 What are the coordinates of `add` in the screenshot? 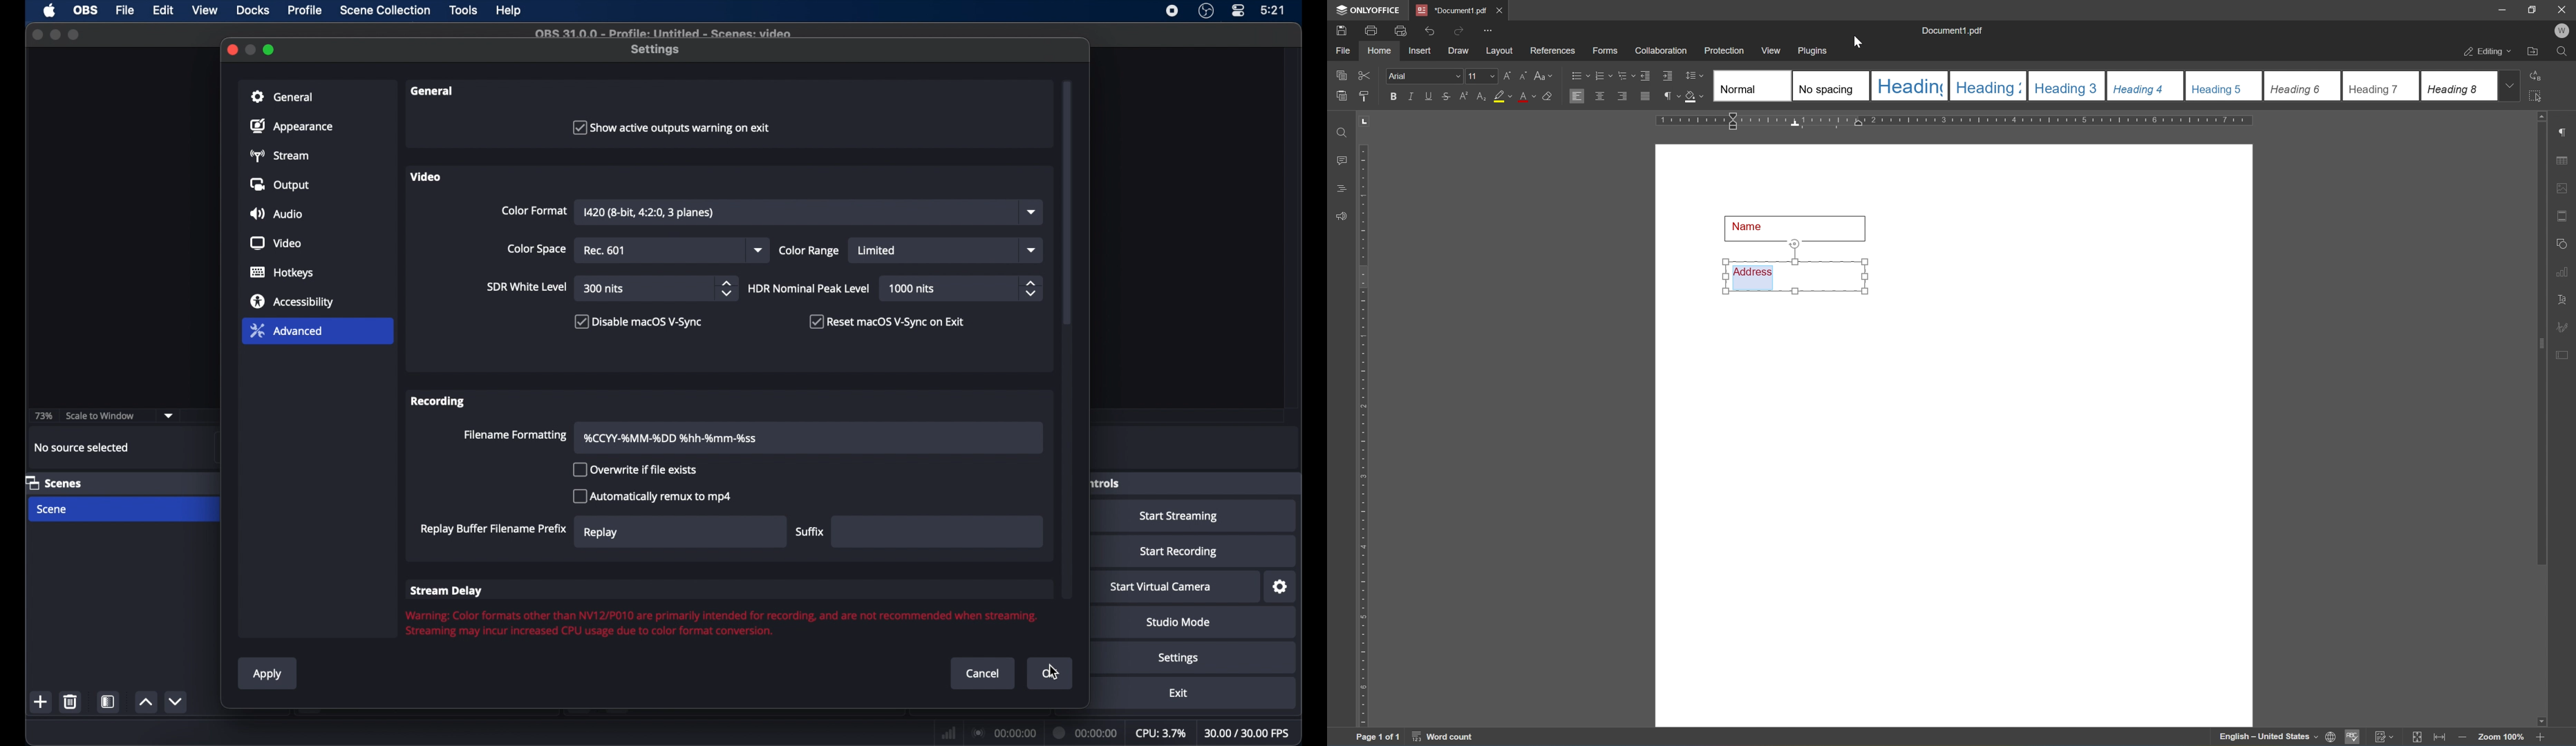 It's located at (41, 701).